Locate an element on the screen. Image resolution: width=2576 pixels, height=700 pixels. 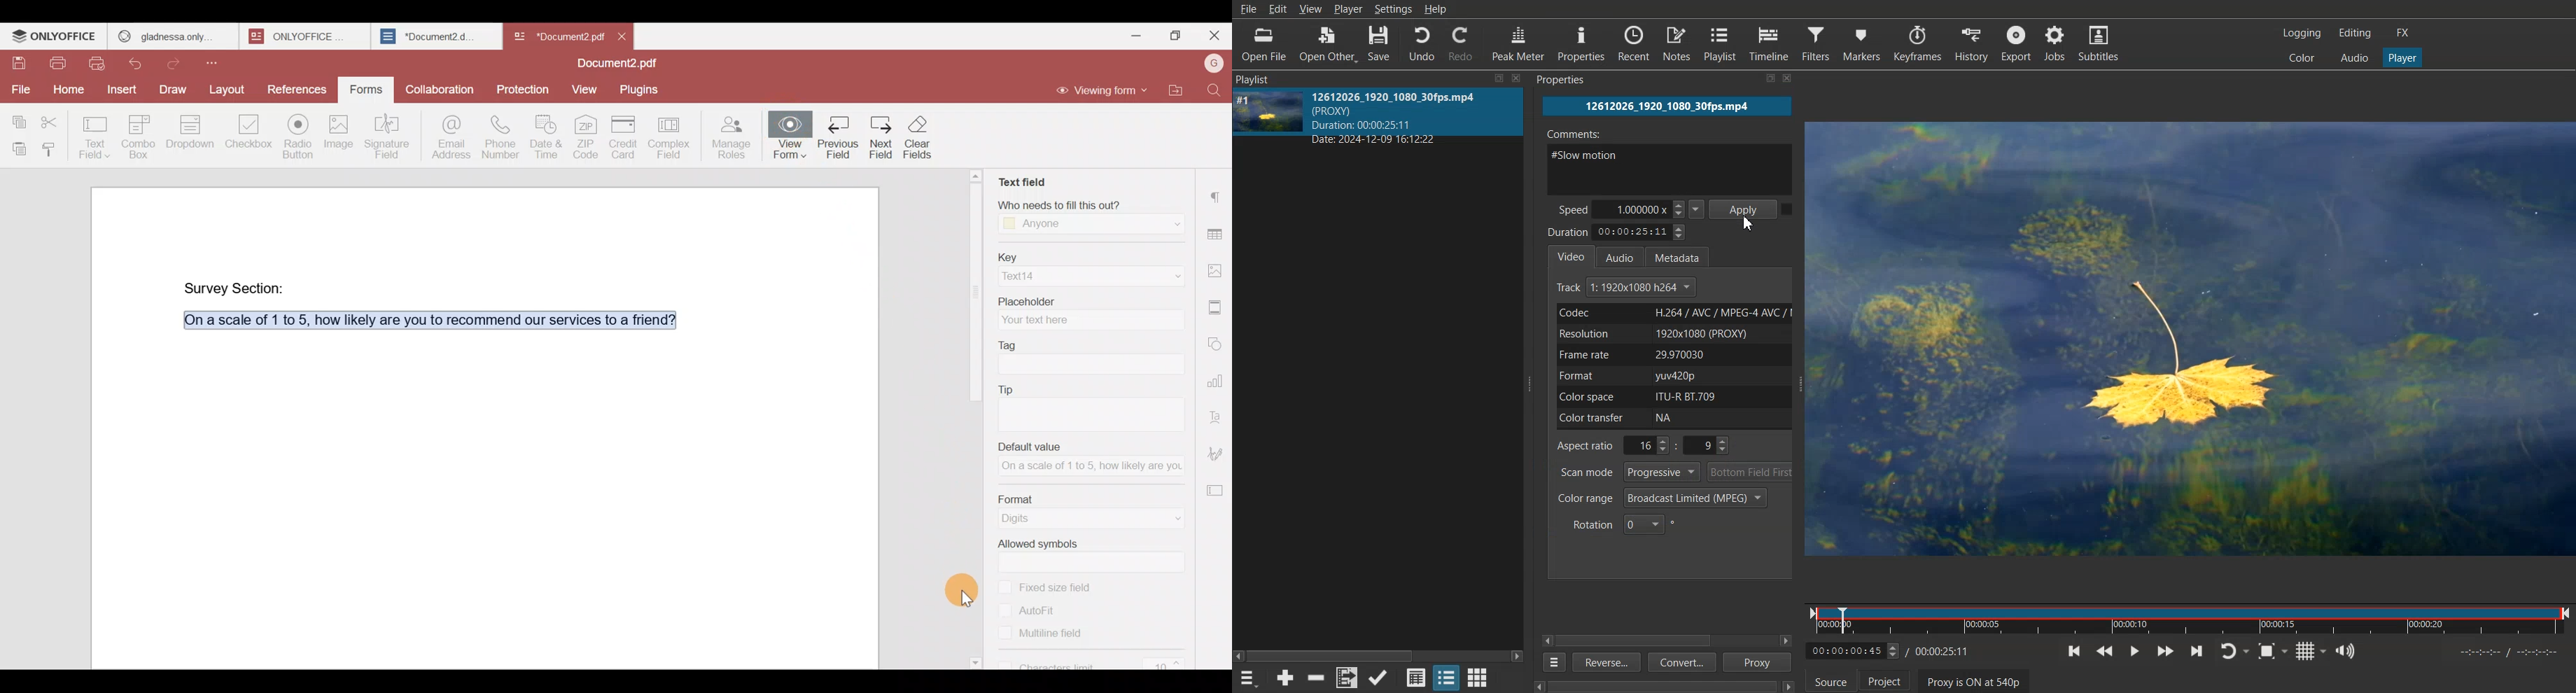
Account name is located at coordinates (1213, 64).